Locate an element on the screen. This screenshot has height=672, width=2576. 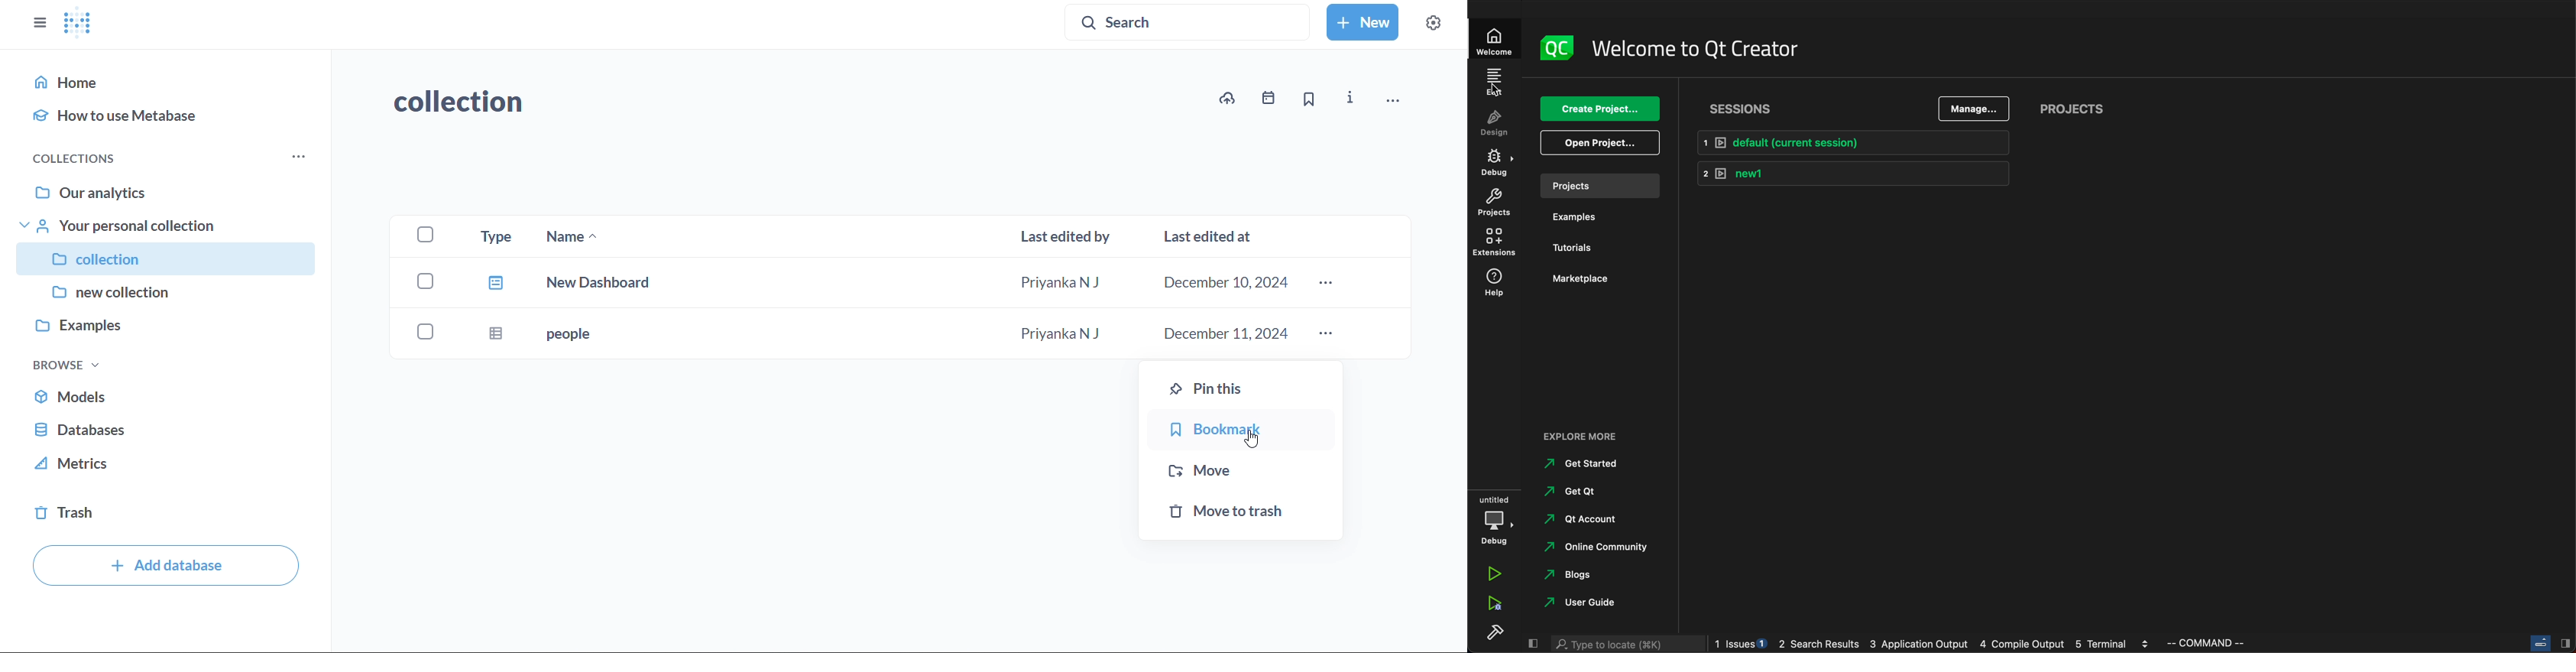
debug is located at coordinates (1494, 520).